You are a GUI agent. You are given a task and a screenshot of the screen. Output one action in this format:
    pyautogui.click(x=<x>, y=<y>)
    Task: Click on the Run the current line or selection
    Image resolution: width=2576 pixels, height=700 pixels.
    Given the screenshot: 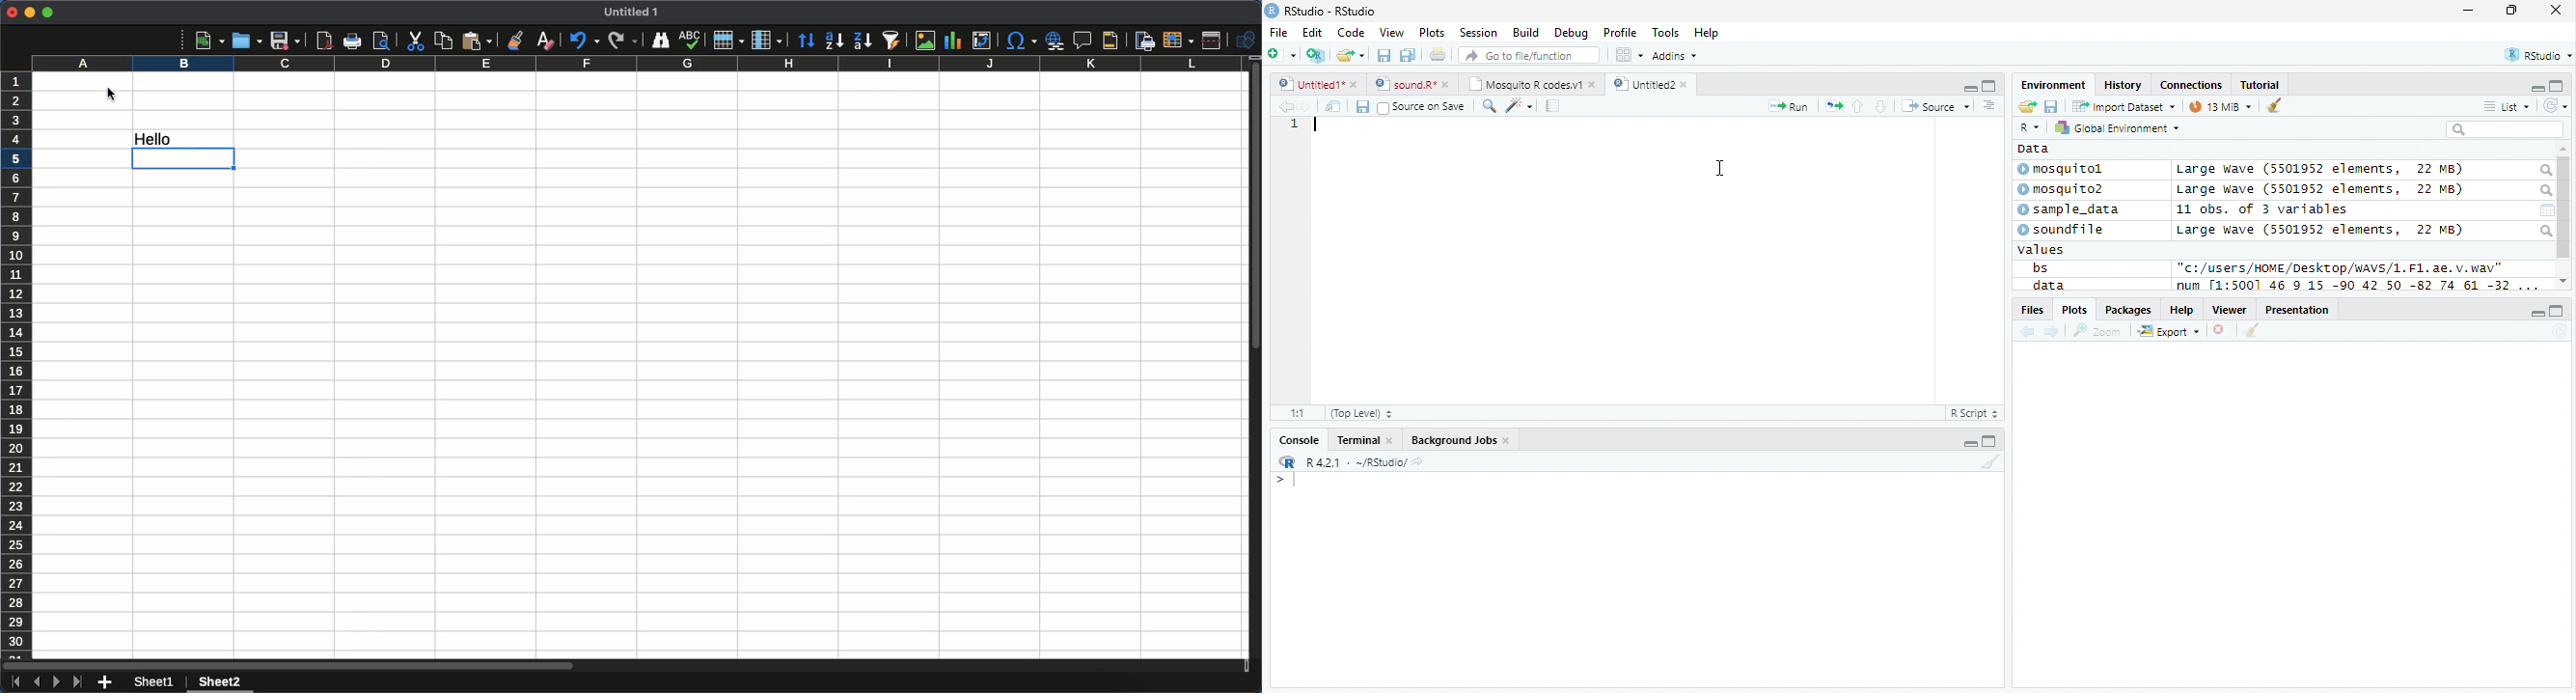 What is the action you would take?
    pyautogui.click(x=1789, y=107)
    